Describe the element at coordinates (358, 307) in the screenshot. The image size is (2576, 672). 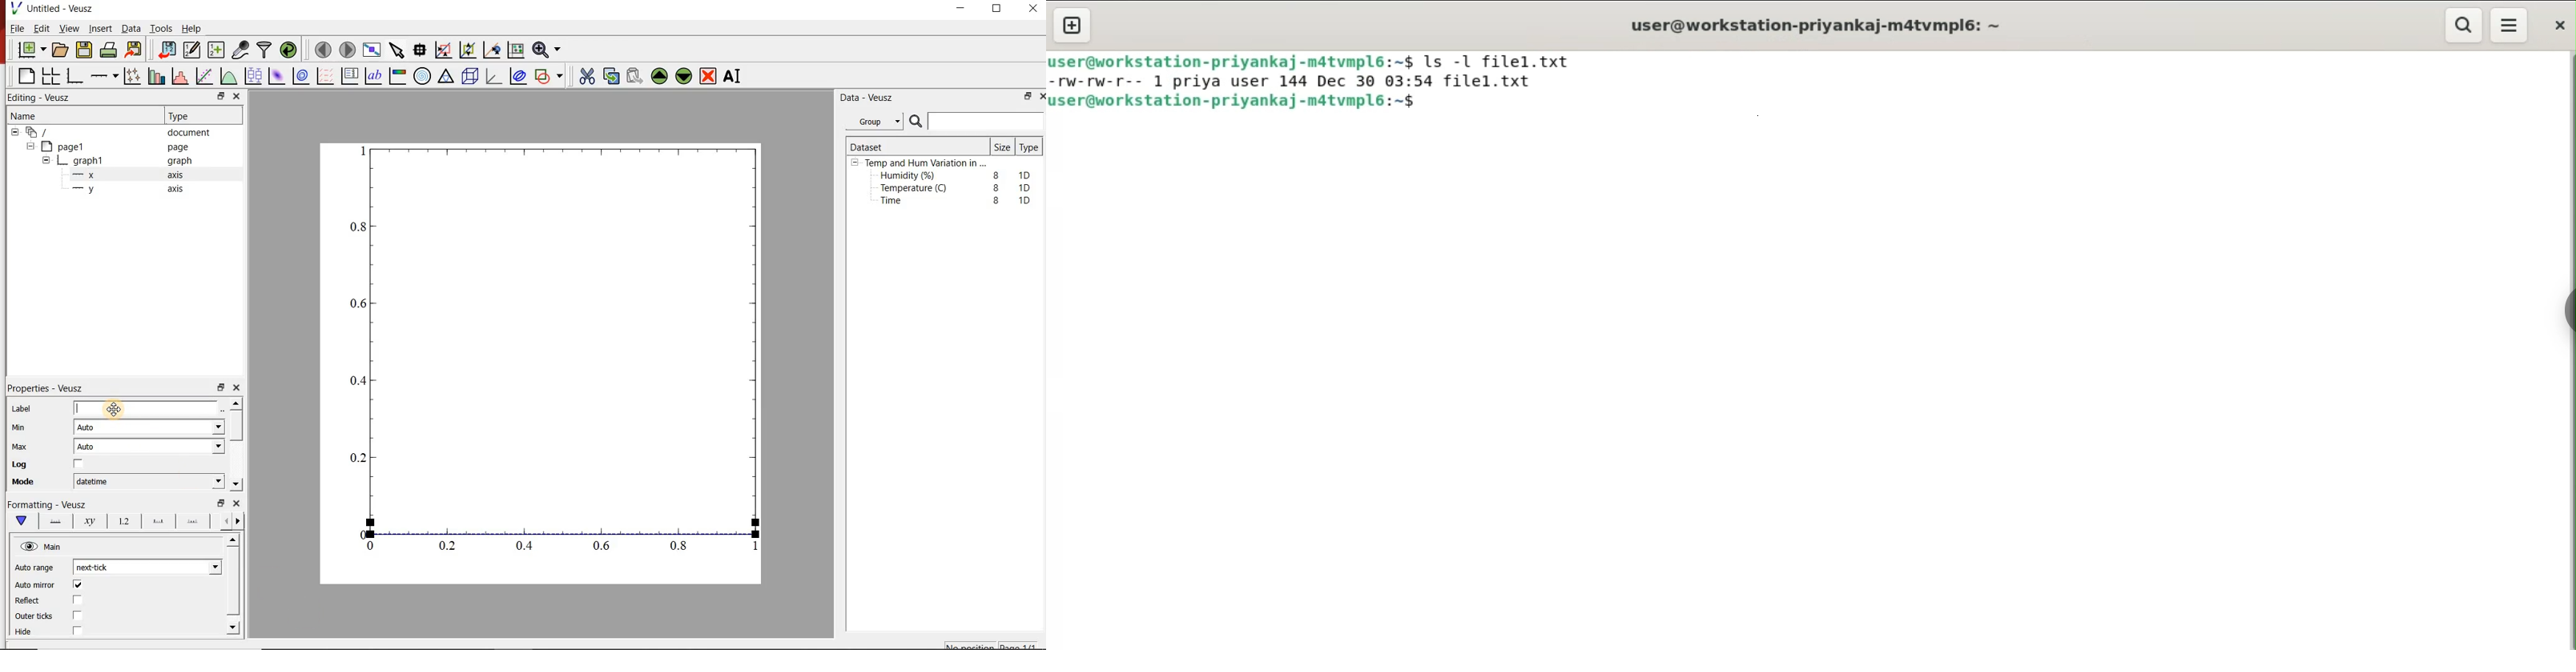
I see `0.6` at that location.